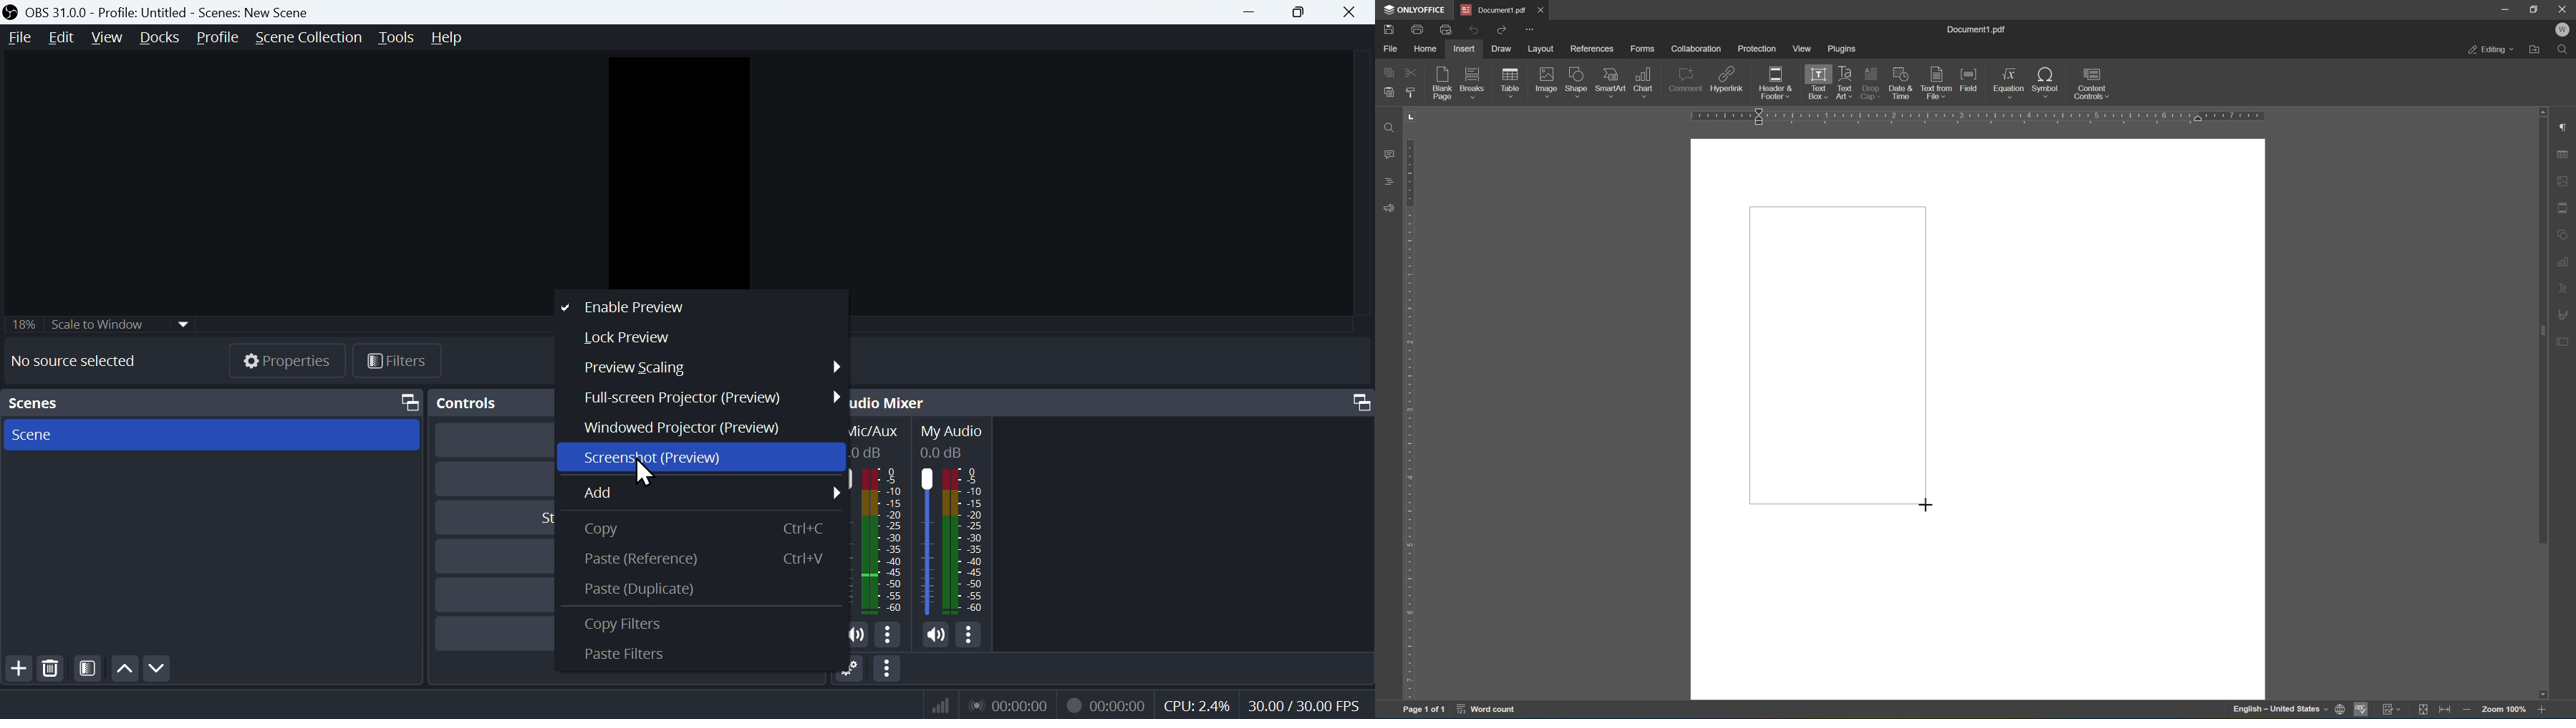 This screenshot has width=2576, height=728. I want to click on More, so click(971, 638).